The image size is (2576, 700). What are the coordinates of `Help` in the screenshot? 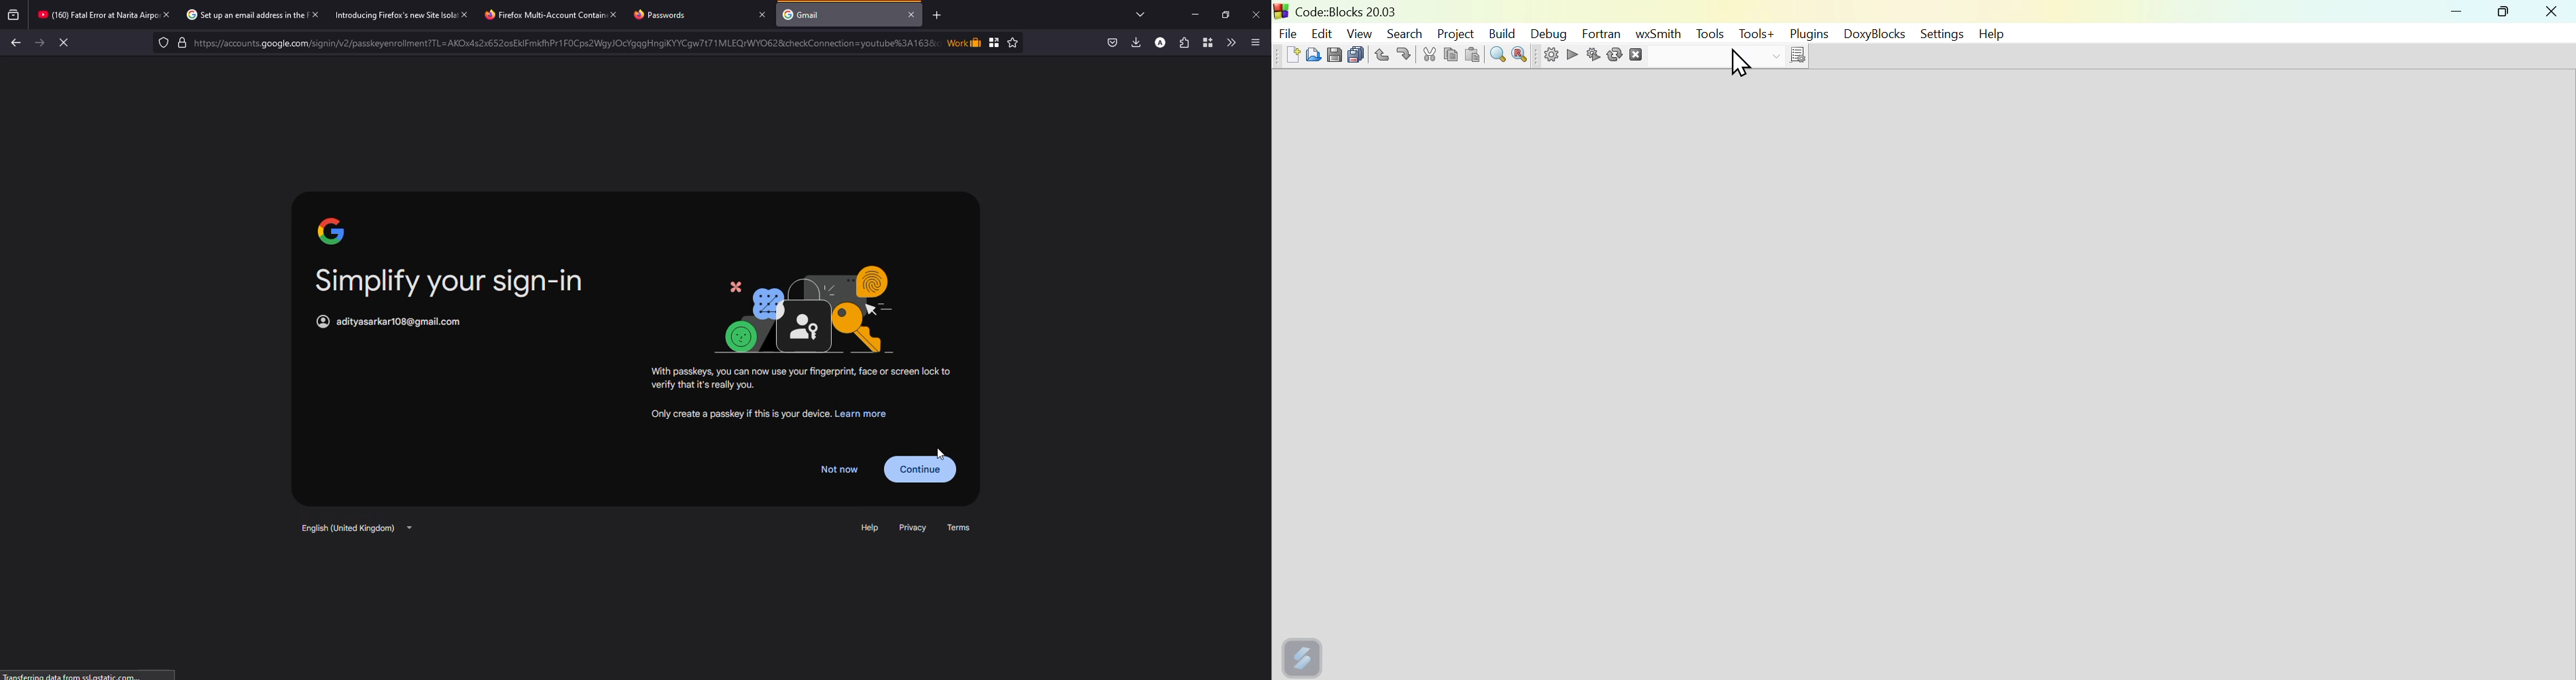 It's located at (1994, 33).